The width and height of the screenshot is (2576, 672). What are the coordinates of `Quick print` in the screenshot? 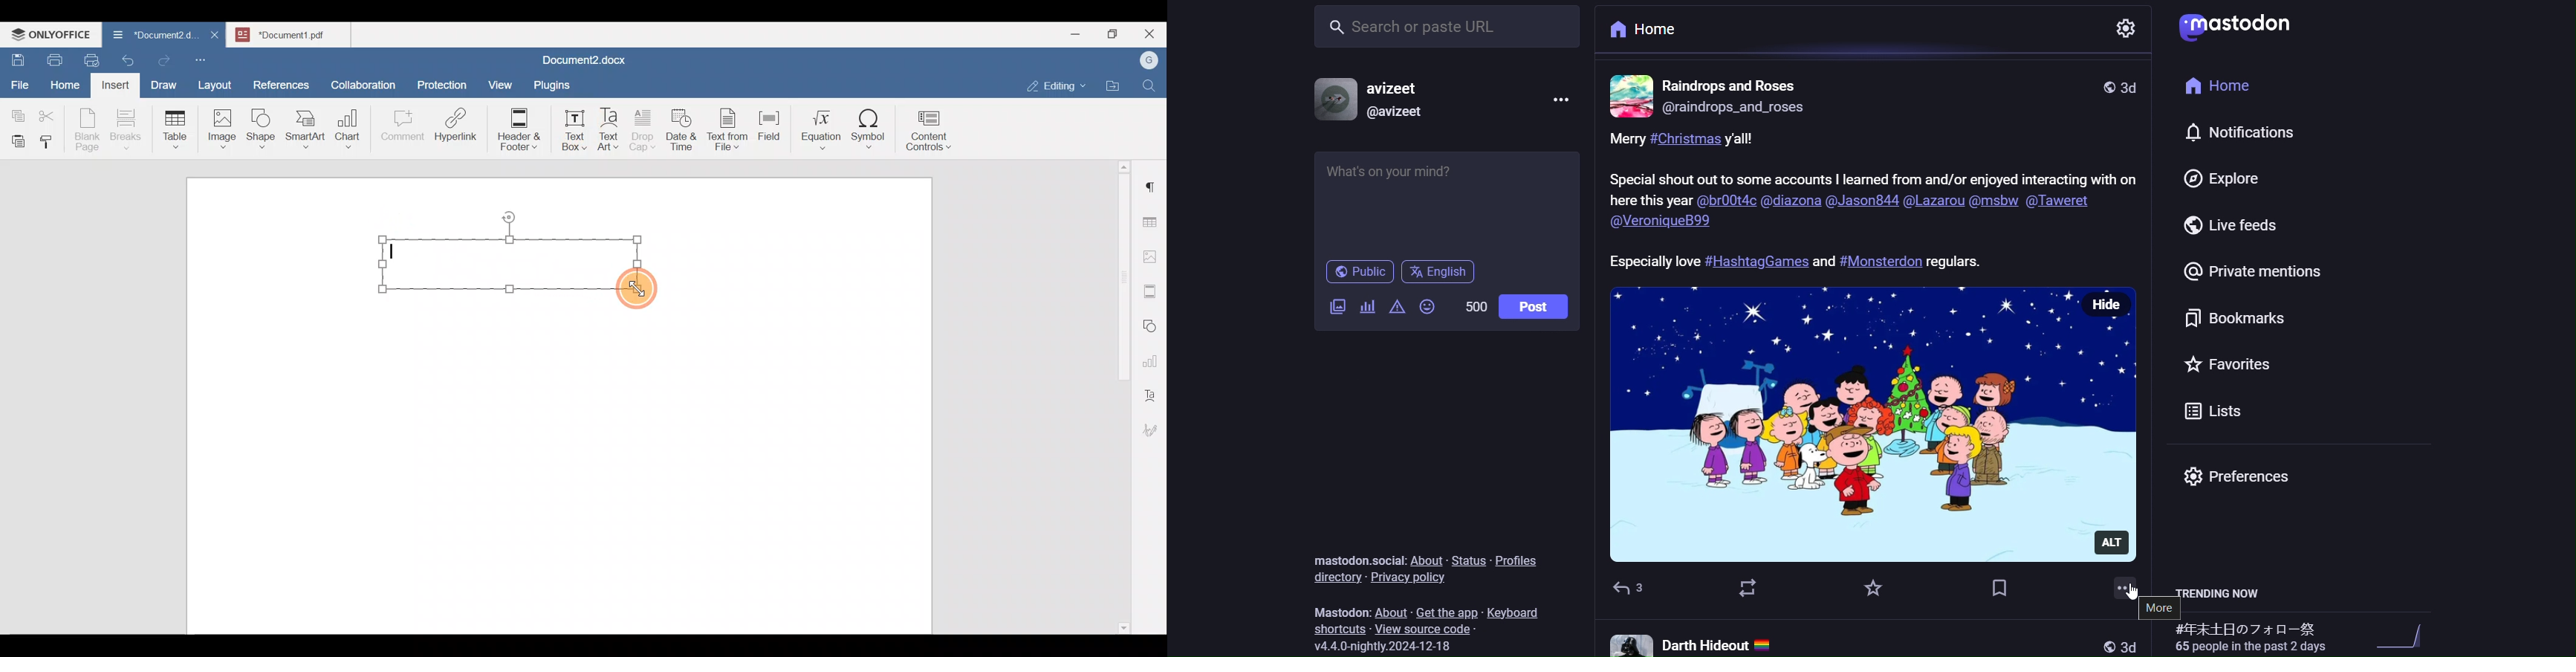 It's located at (88, 58).